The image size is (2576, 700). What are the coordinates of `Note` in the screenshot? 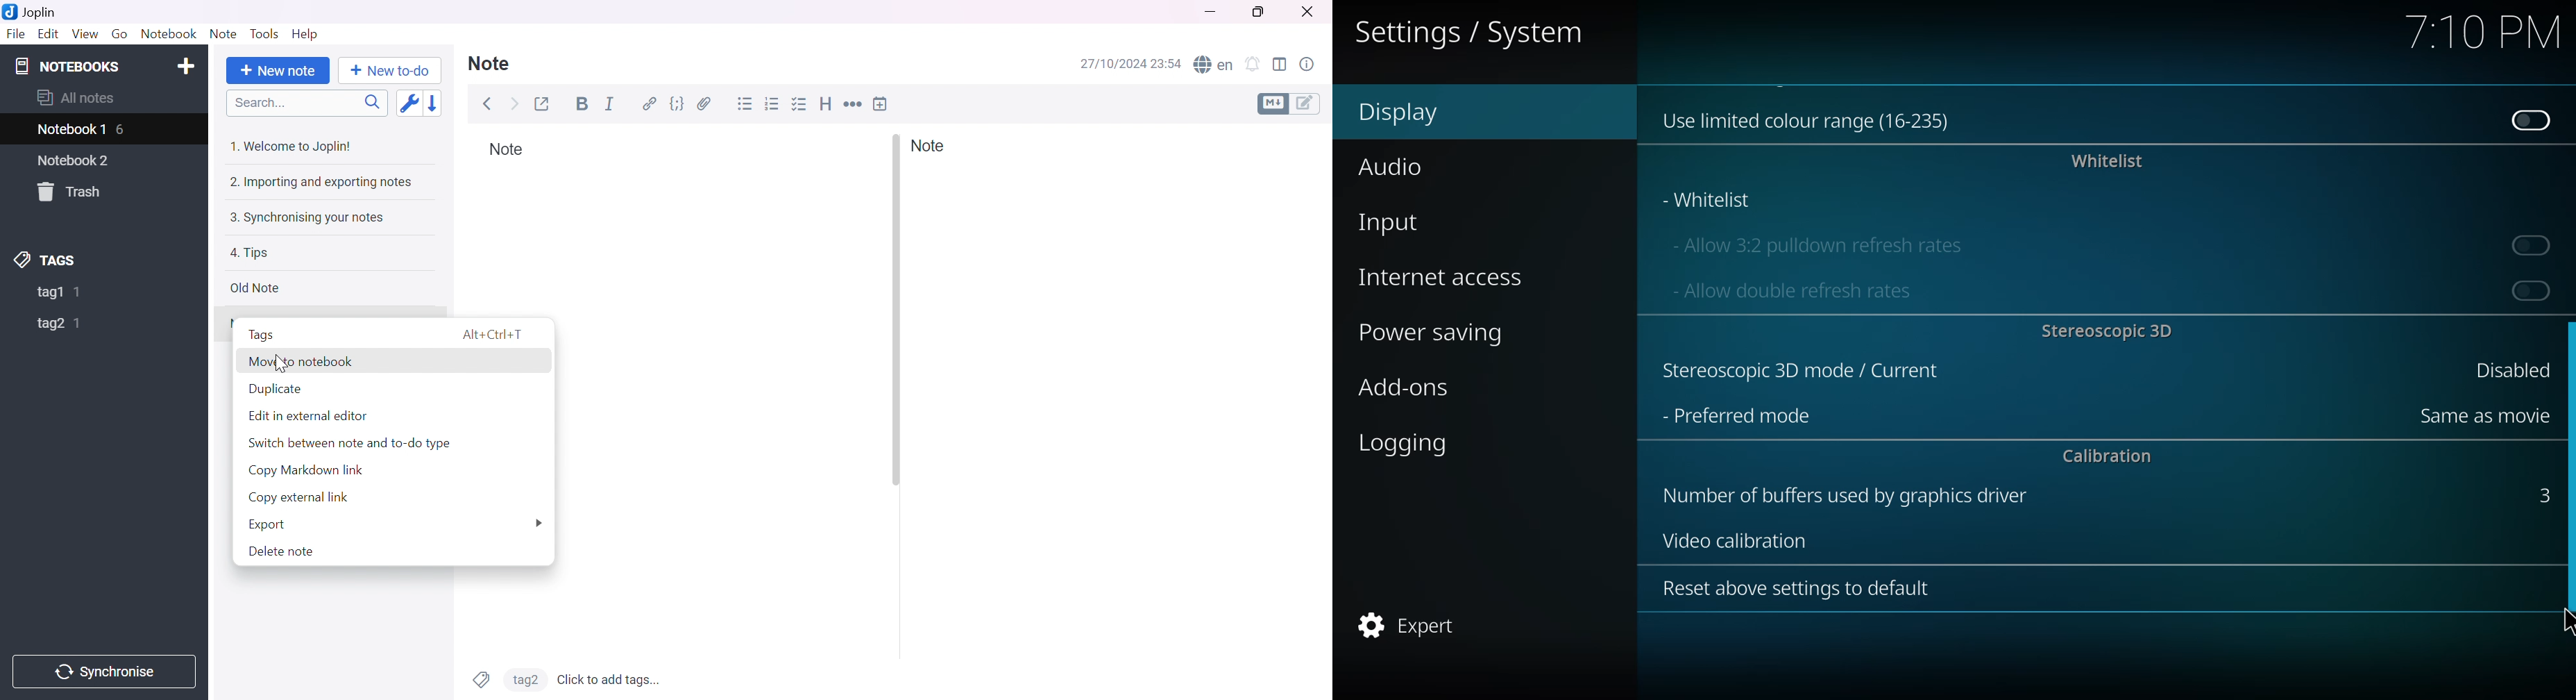 It's located at (490, 65).